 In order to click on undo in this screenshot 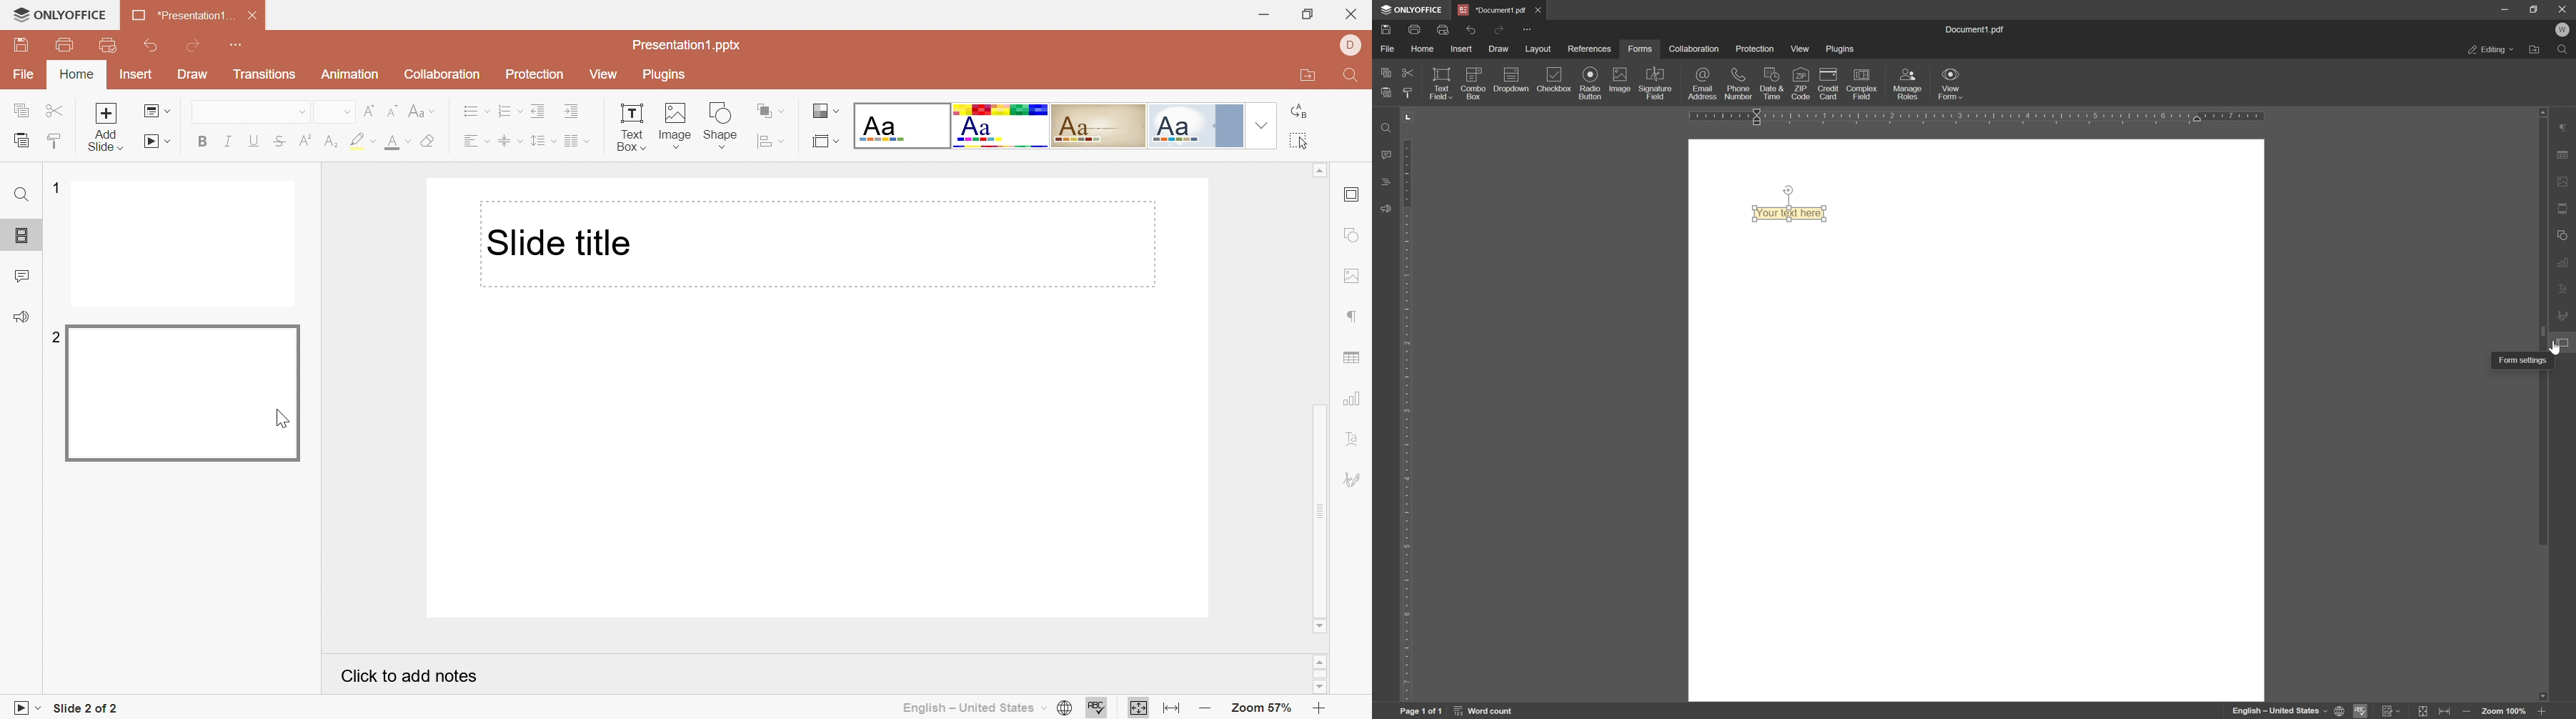, I will do `click(1471, 29)`.